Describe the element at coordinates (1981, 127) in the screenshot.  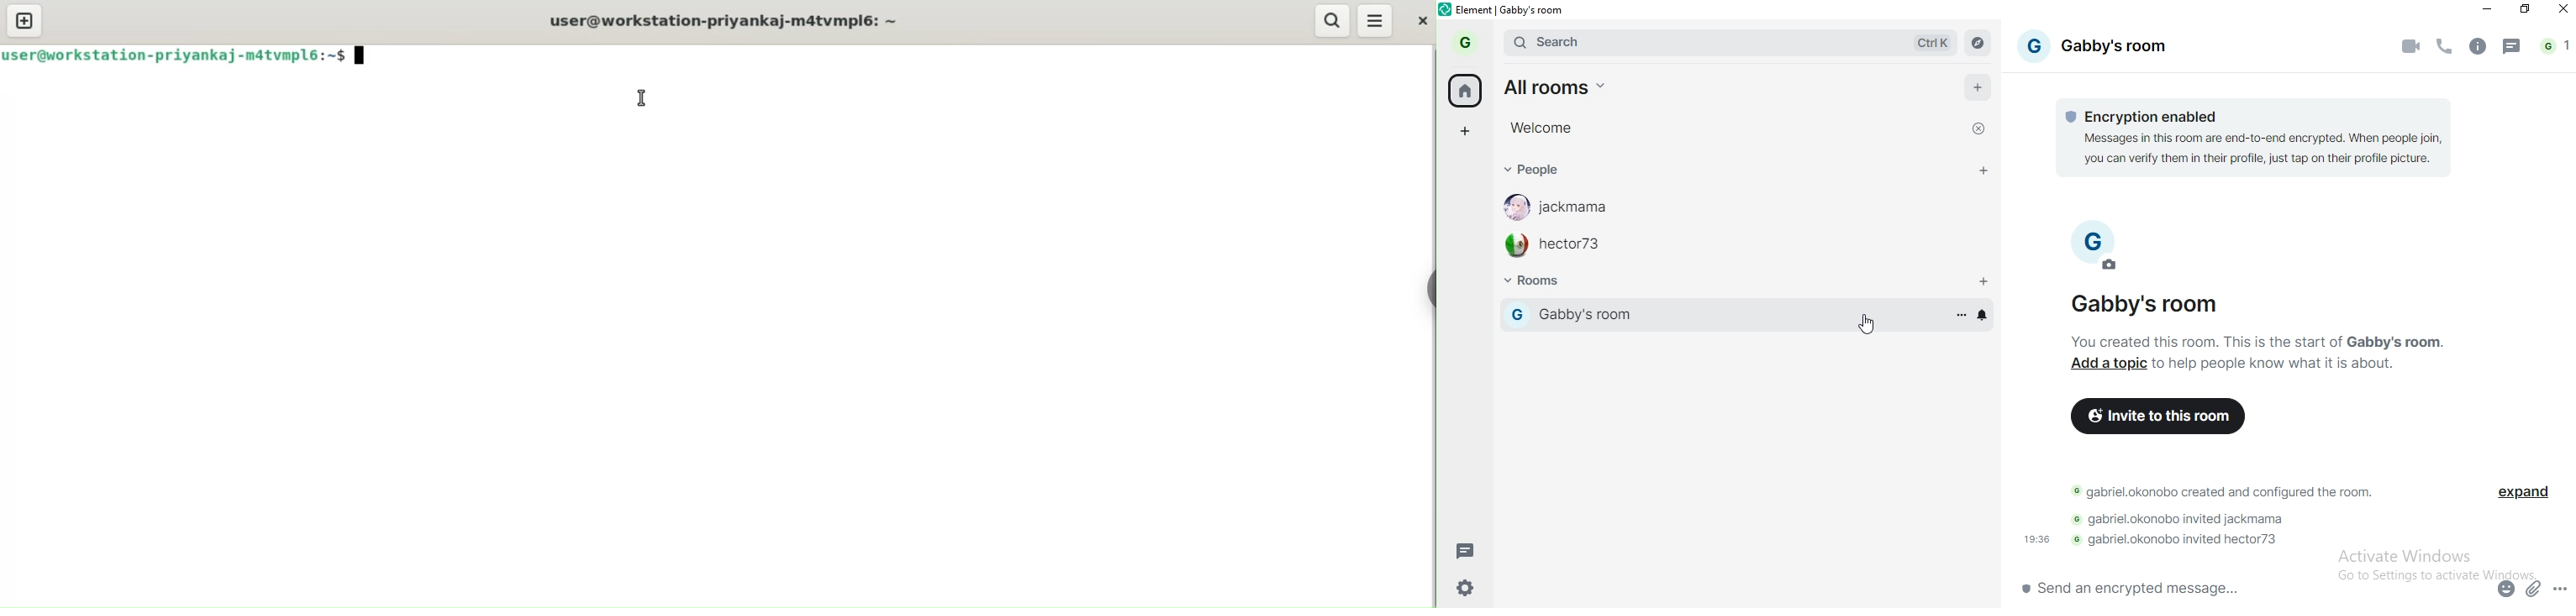
I see `close` at that location.